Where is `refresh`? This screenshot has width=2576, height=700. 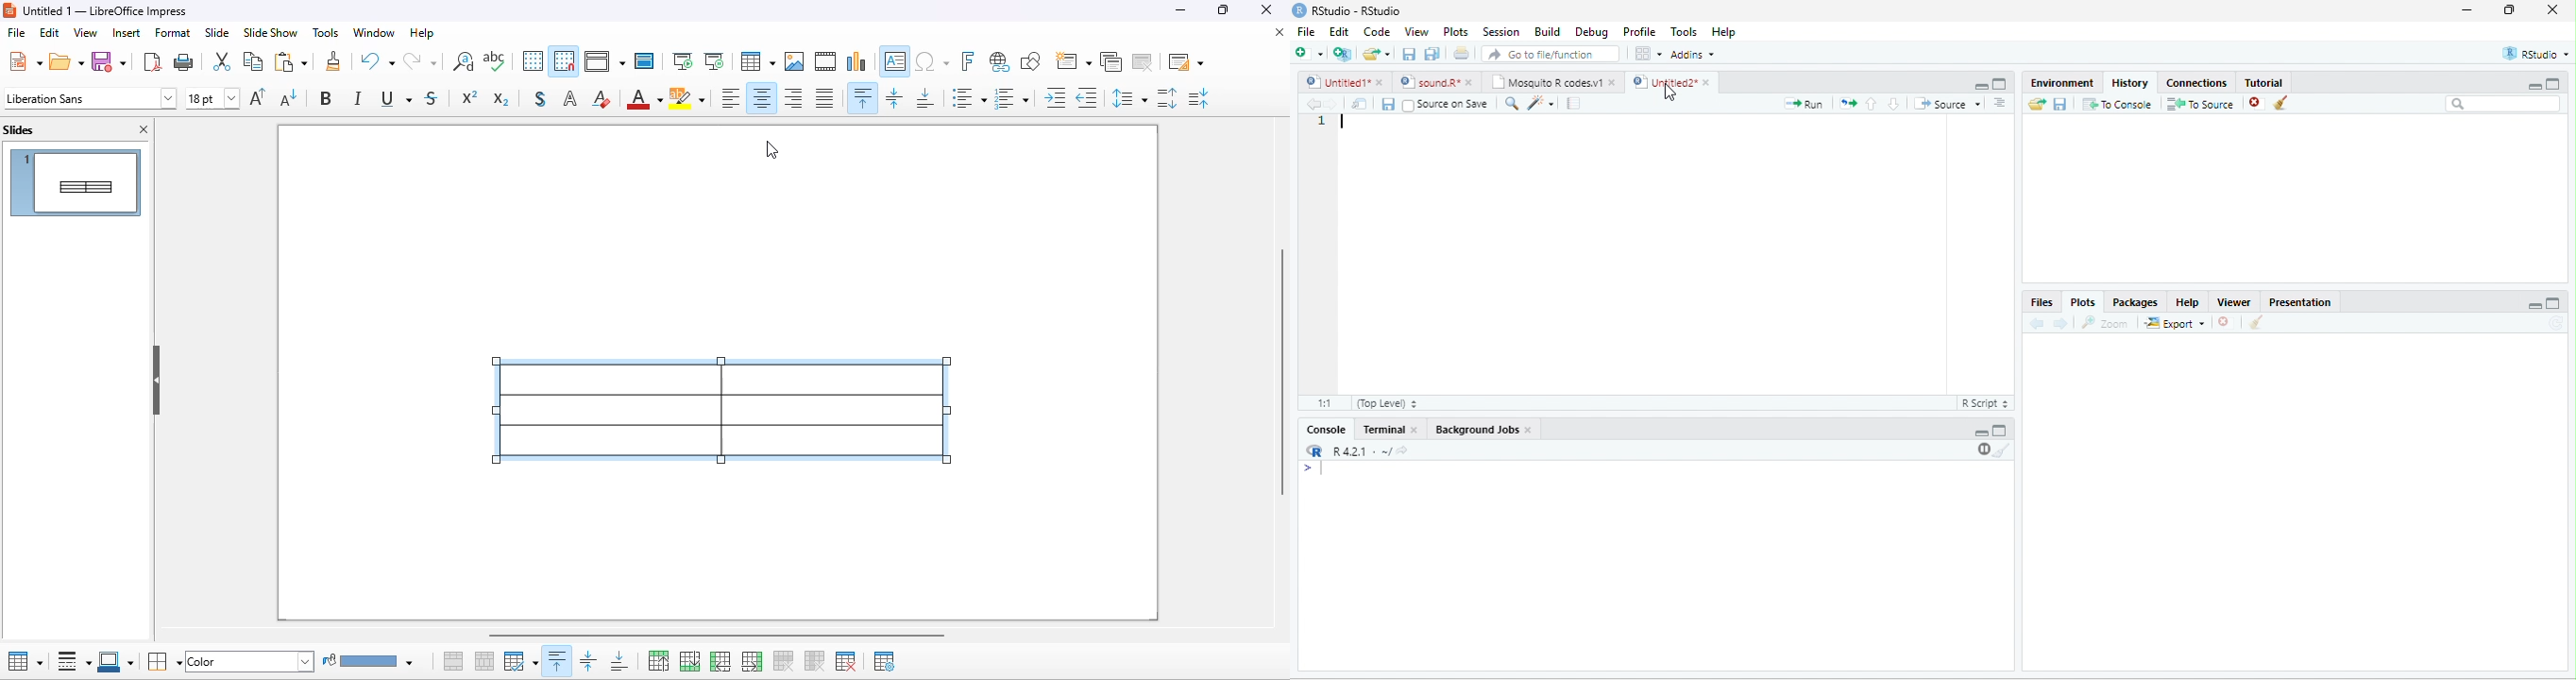 refresh is located at coordinates (2555, 323).